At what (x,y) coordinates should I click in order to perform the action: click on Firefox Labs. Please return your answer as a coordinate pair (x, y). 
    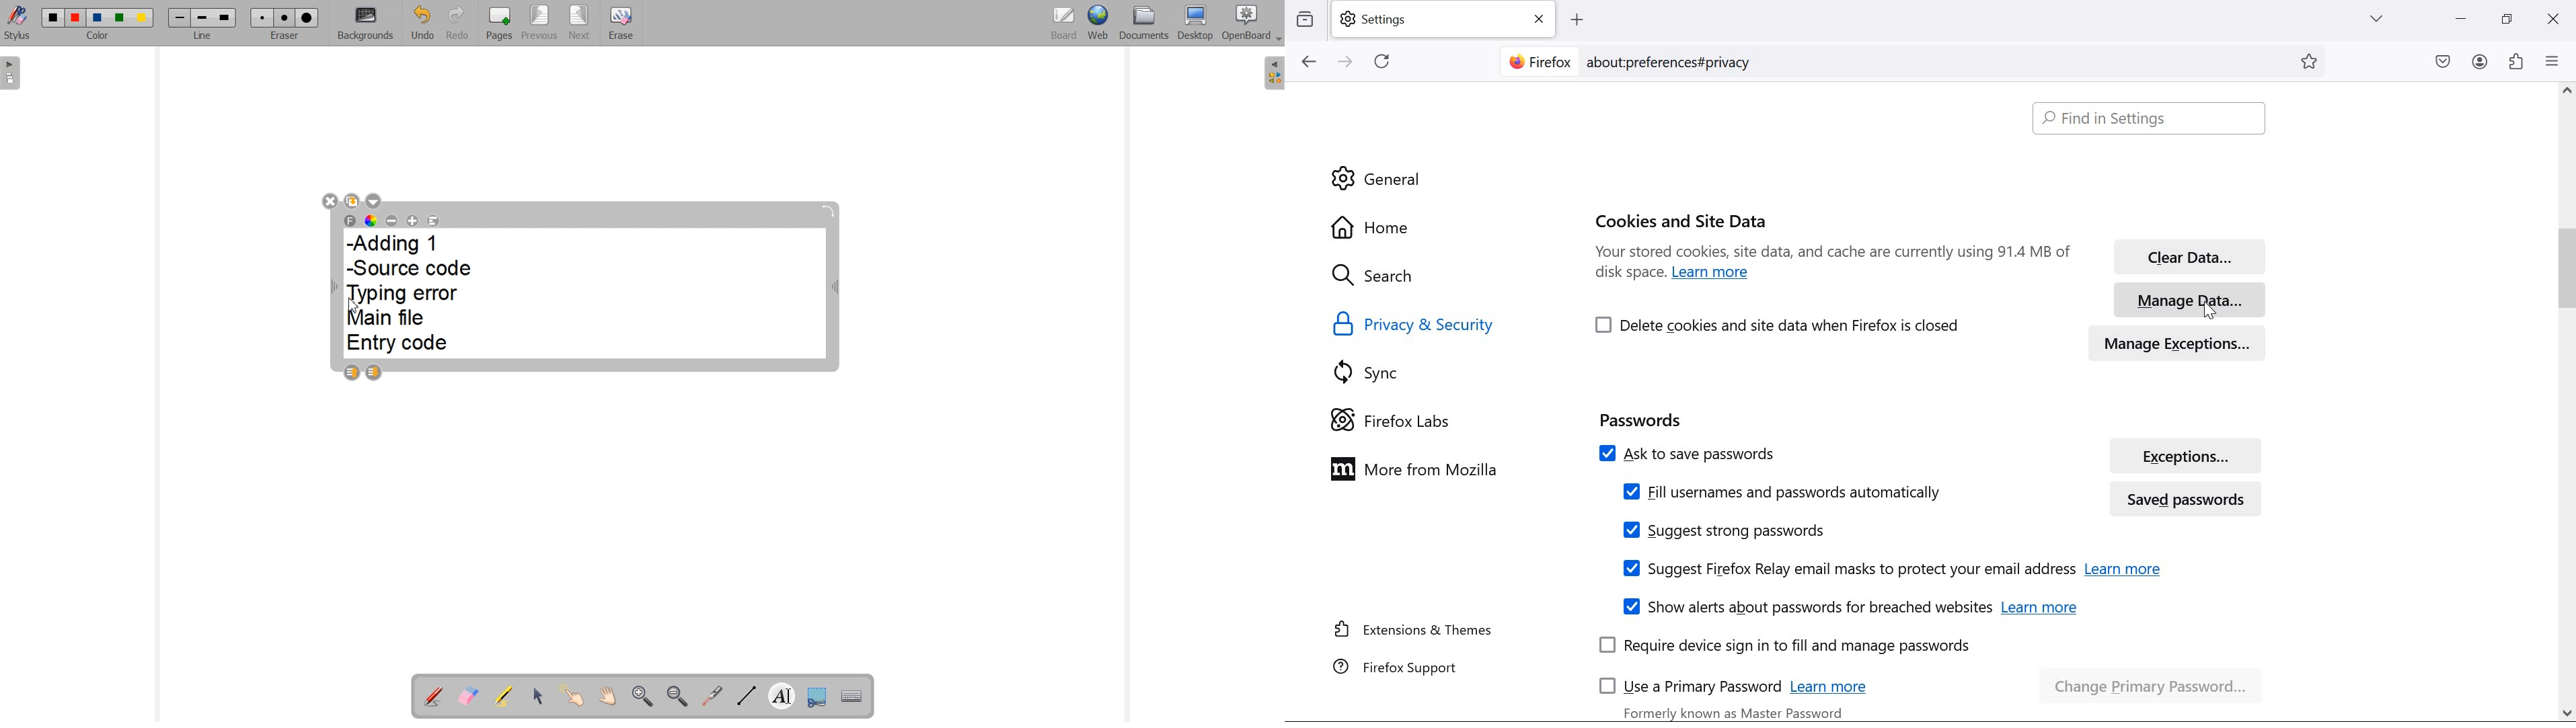
    Looking at the image, I should click on (1402, 419).